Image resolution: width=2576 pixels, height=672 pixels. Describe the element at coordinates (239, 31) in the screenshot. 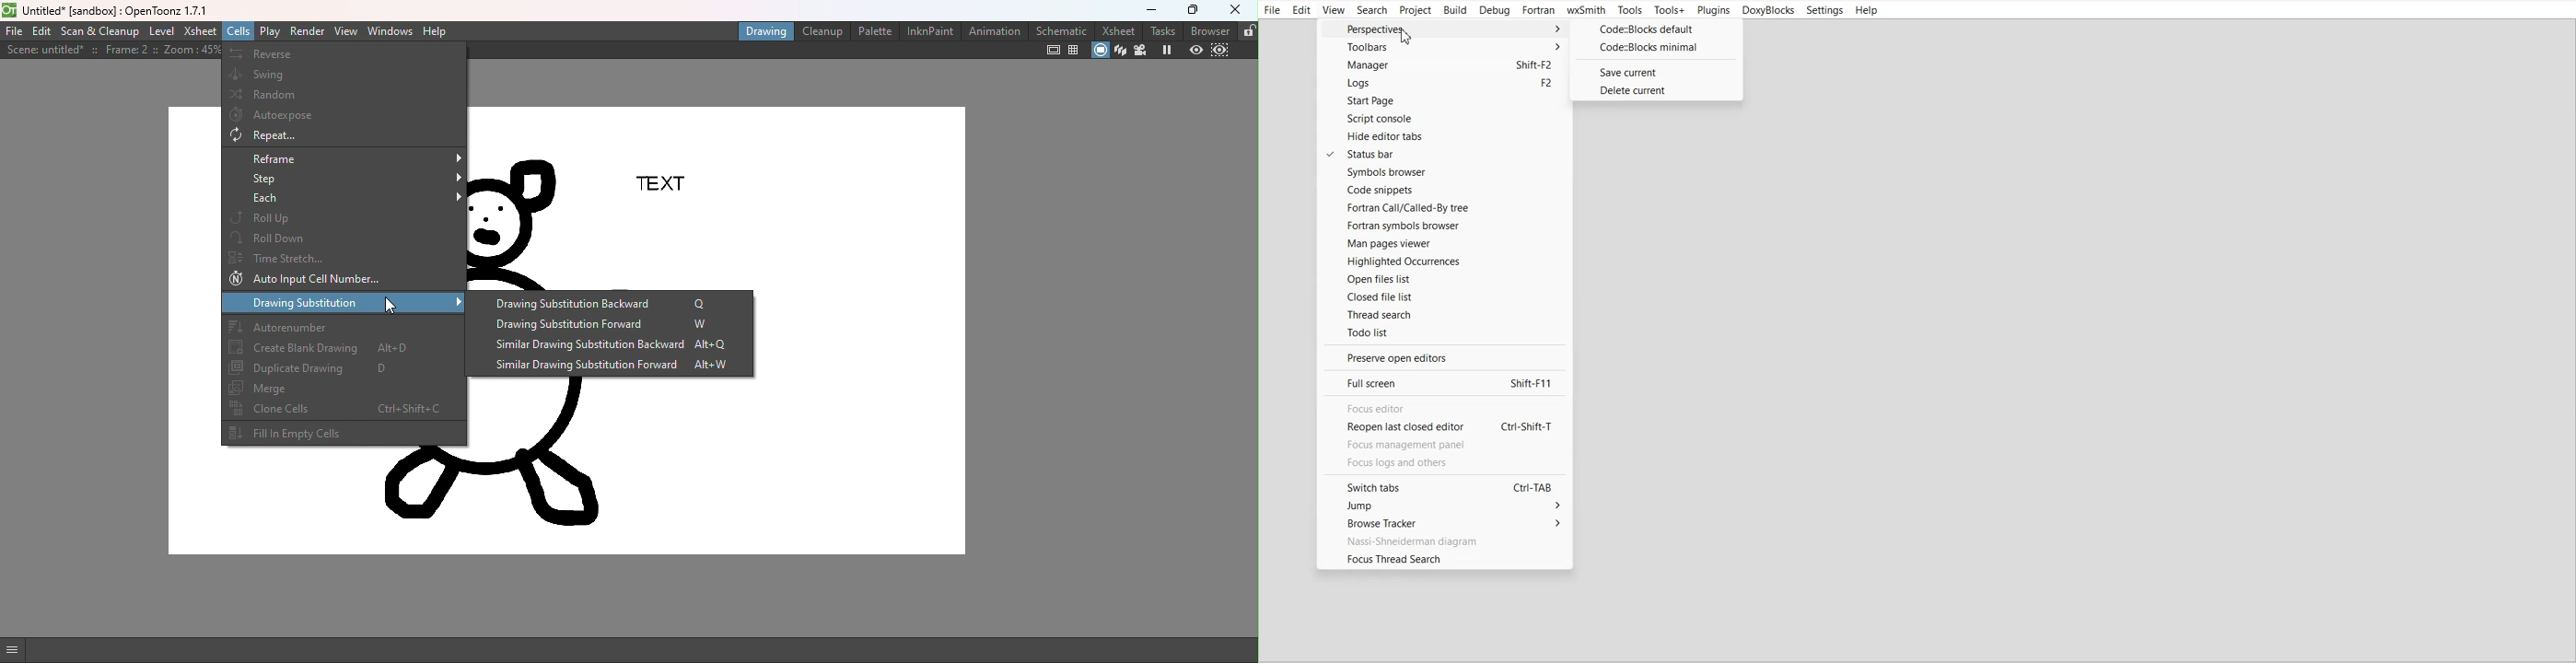

I see `Cells` at that location.